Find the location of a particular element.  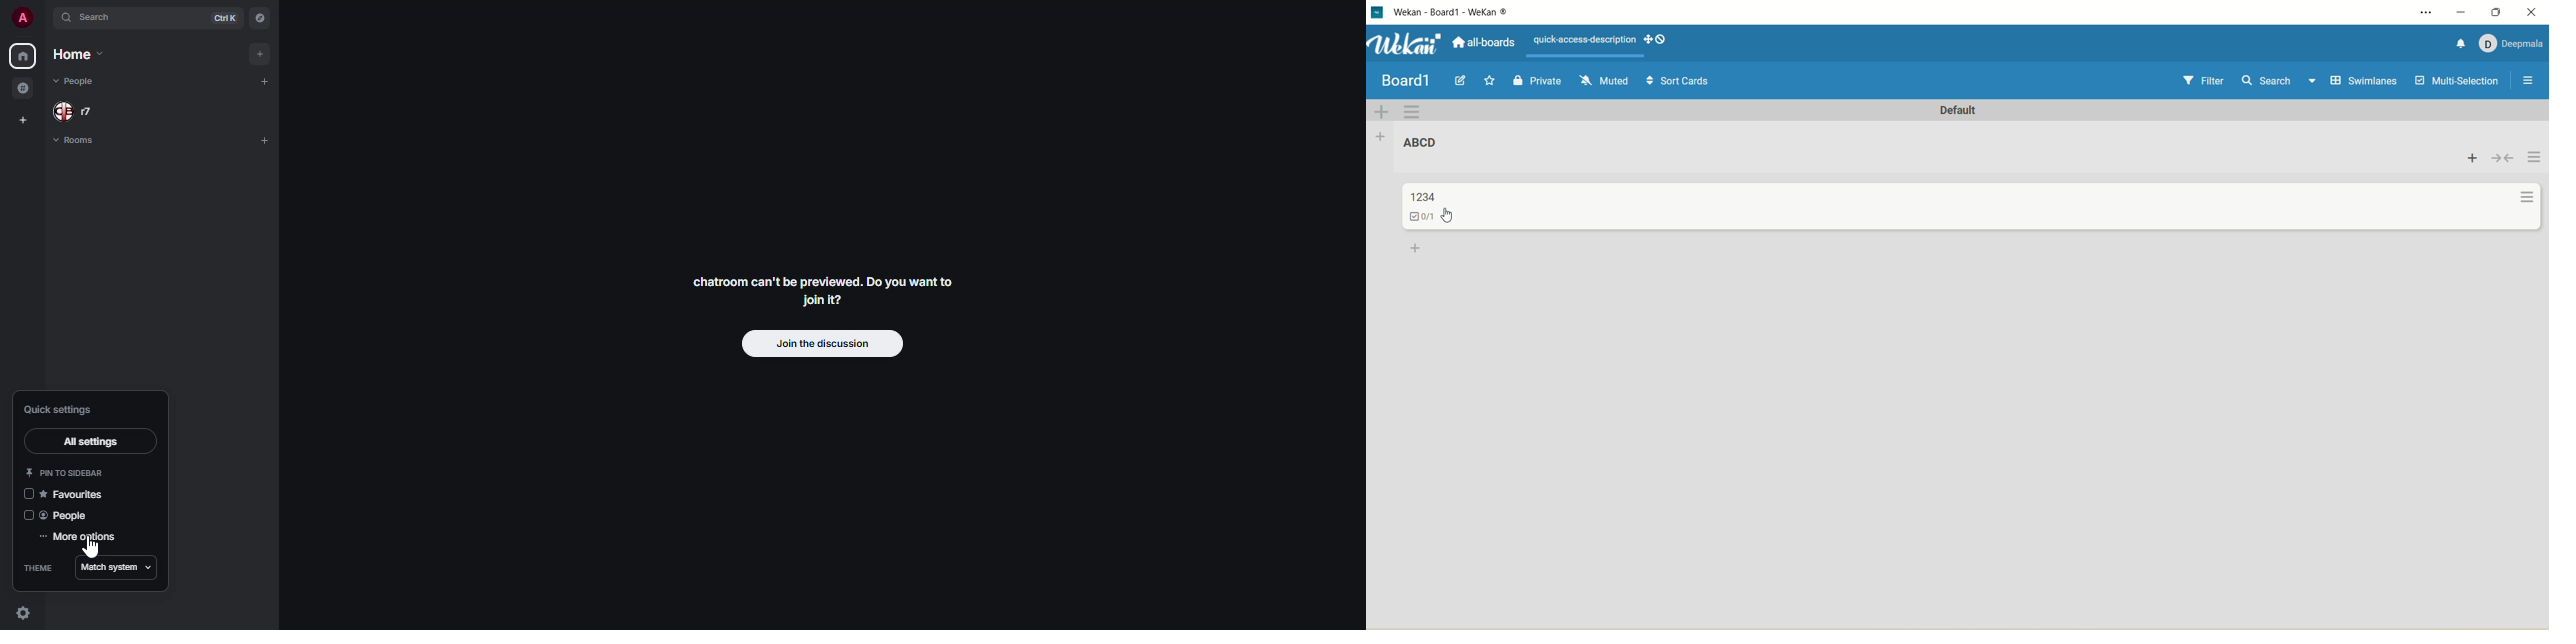

add swimlane is located at coordinates (1384, 110).